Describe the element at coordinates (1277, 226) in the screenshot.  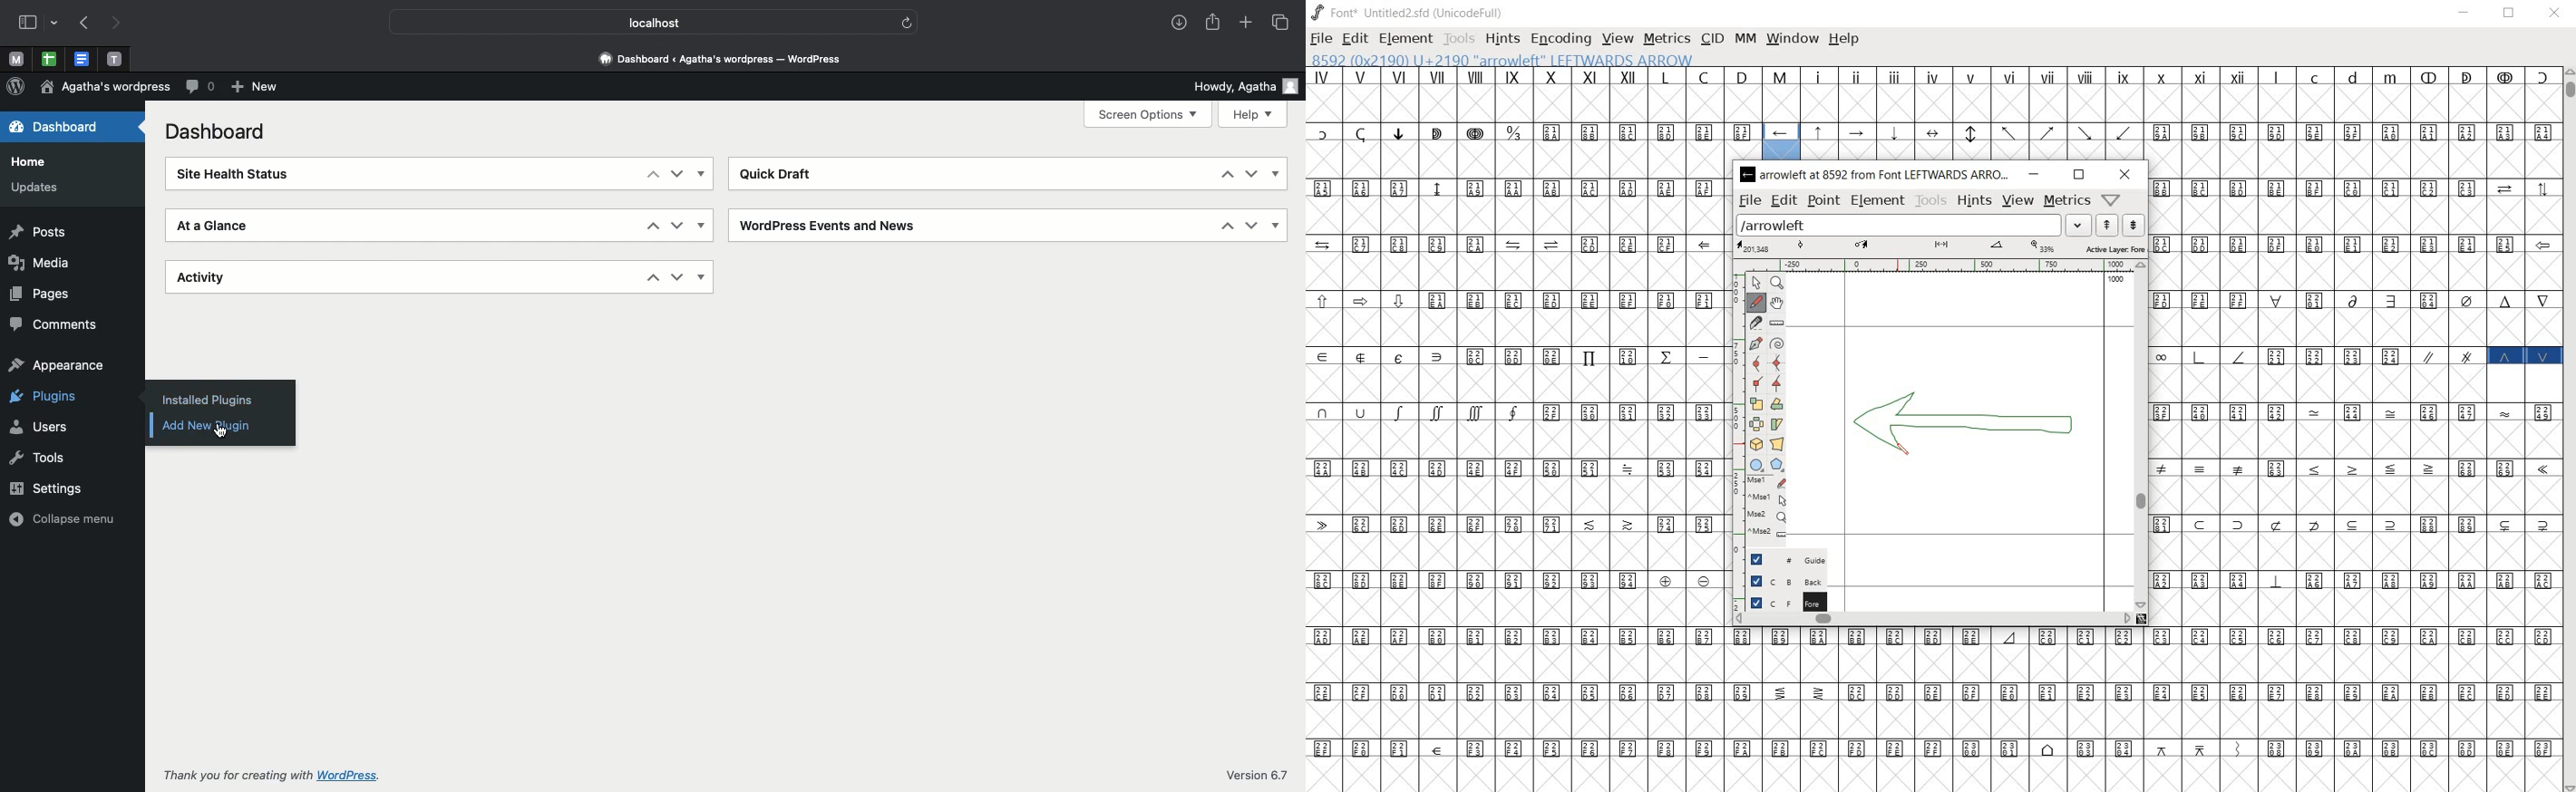
I see `Show` at that location.